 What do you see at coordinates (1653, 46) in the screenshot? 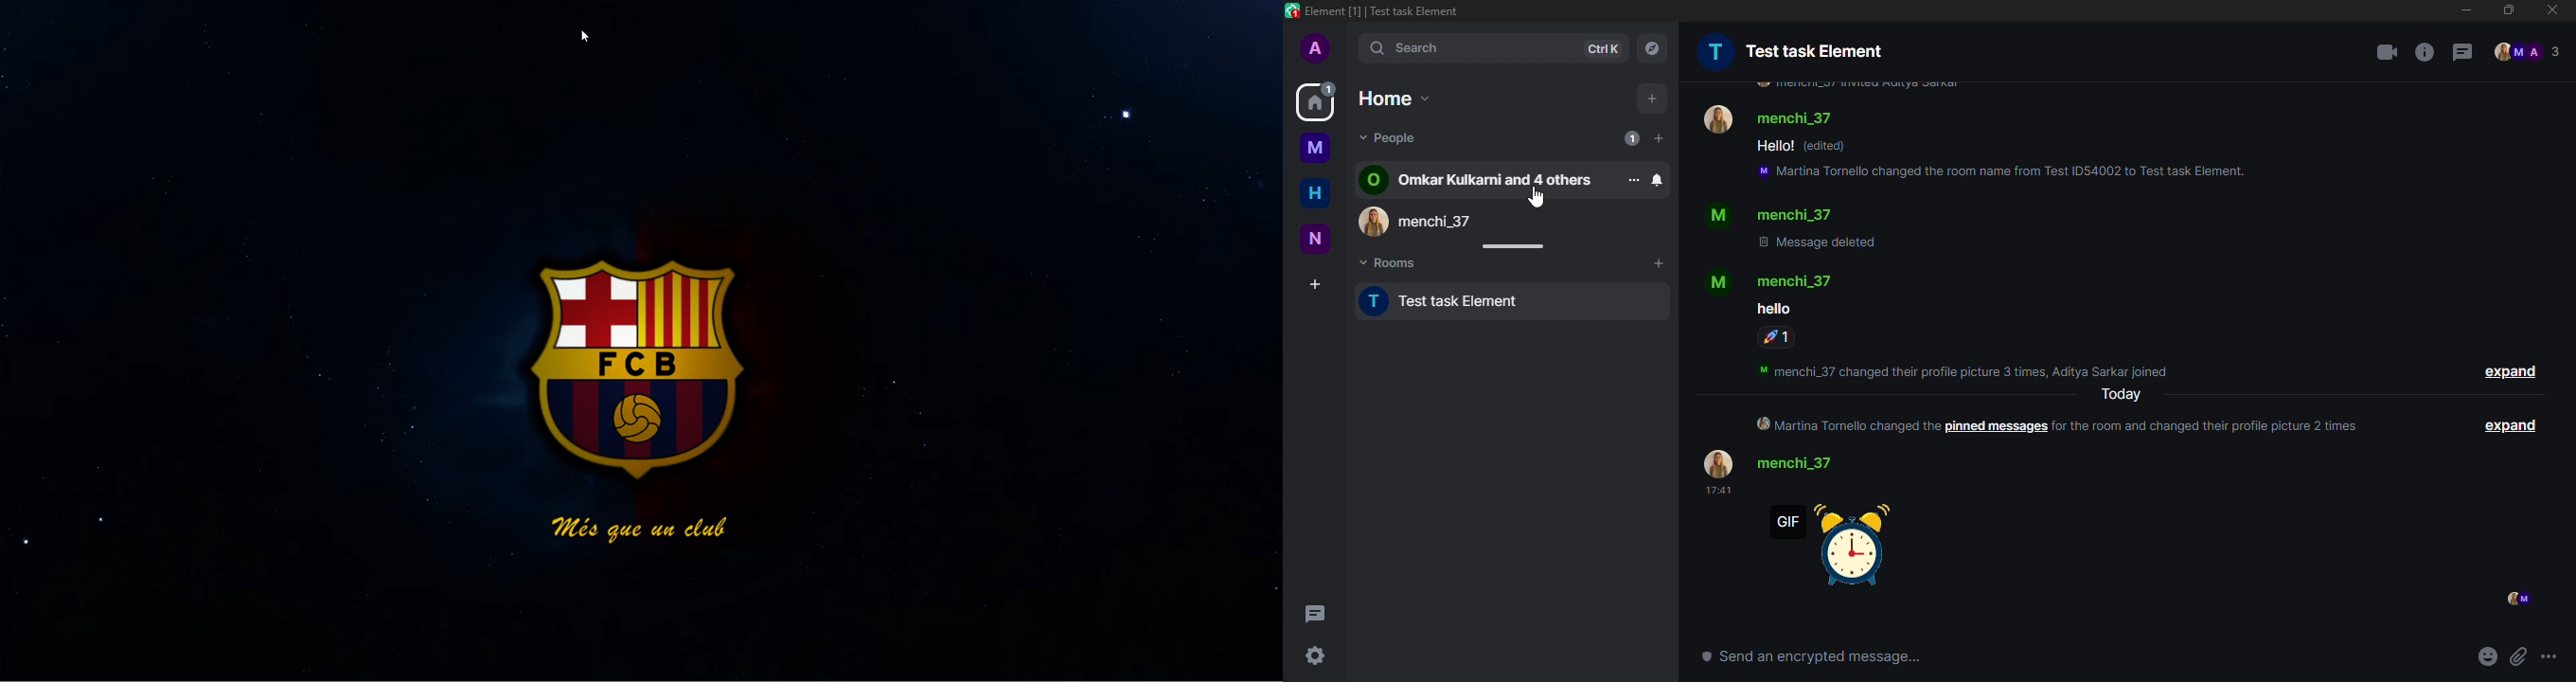
I see `explore rooms` at bounding box center [1653, 46].